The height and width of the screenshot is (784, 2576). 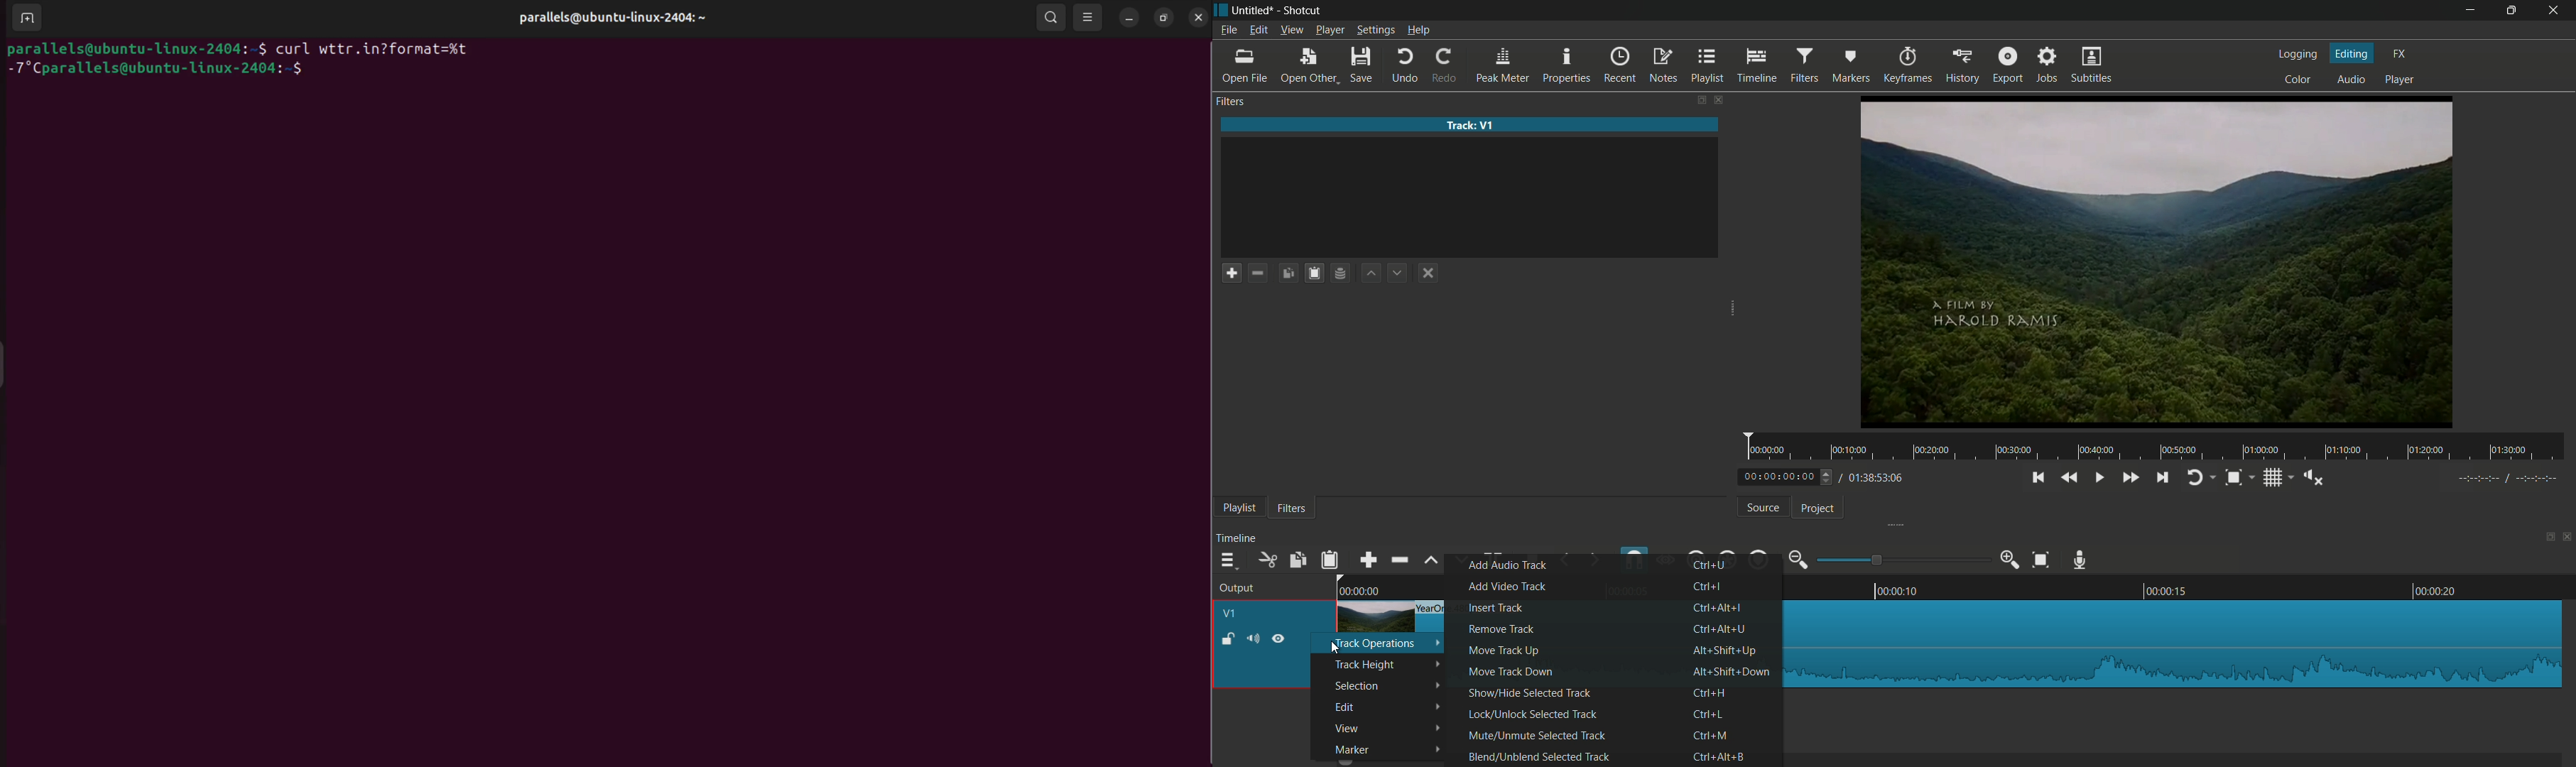 I want to click on quickly play forward, so click(x=2128, y=477).